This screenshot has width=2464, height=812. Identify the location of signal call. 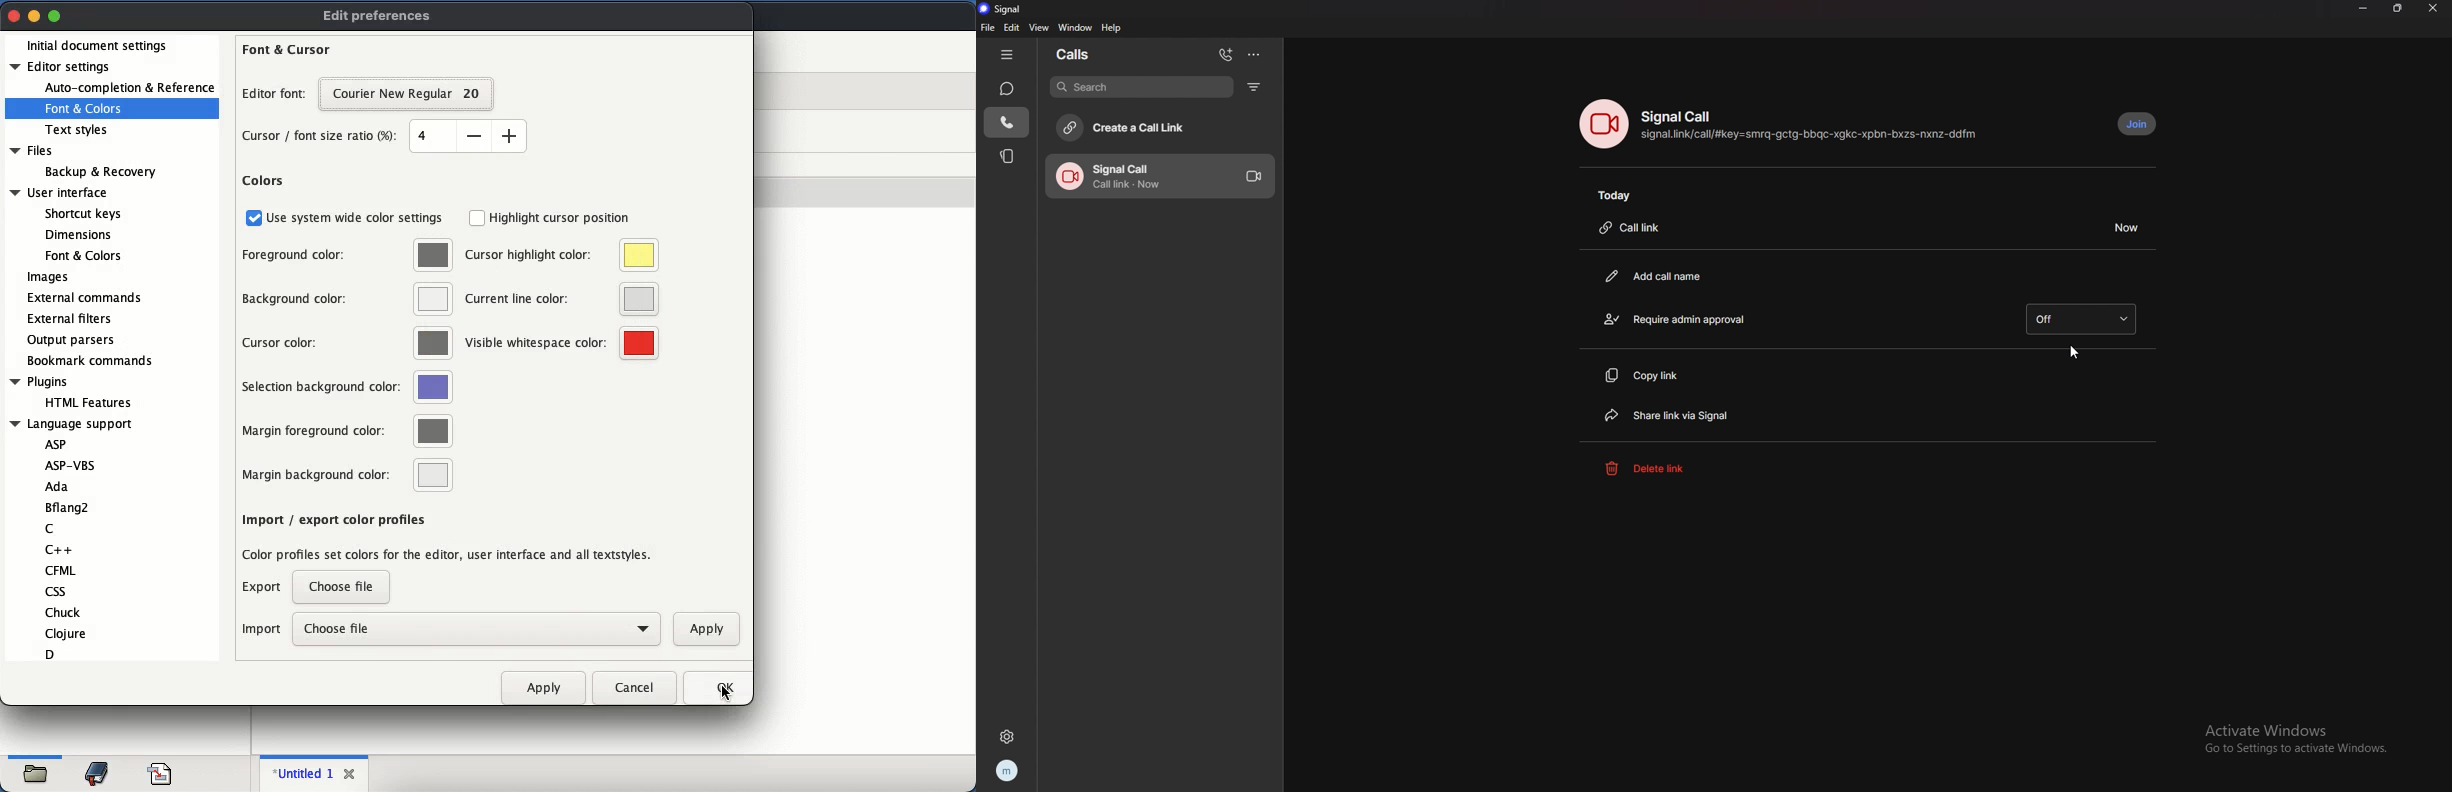
(1678, 116).